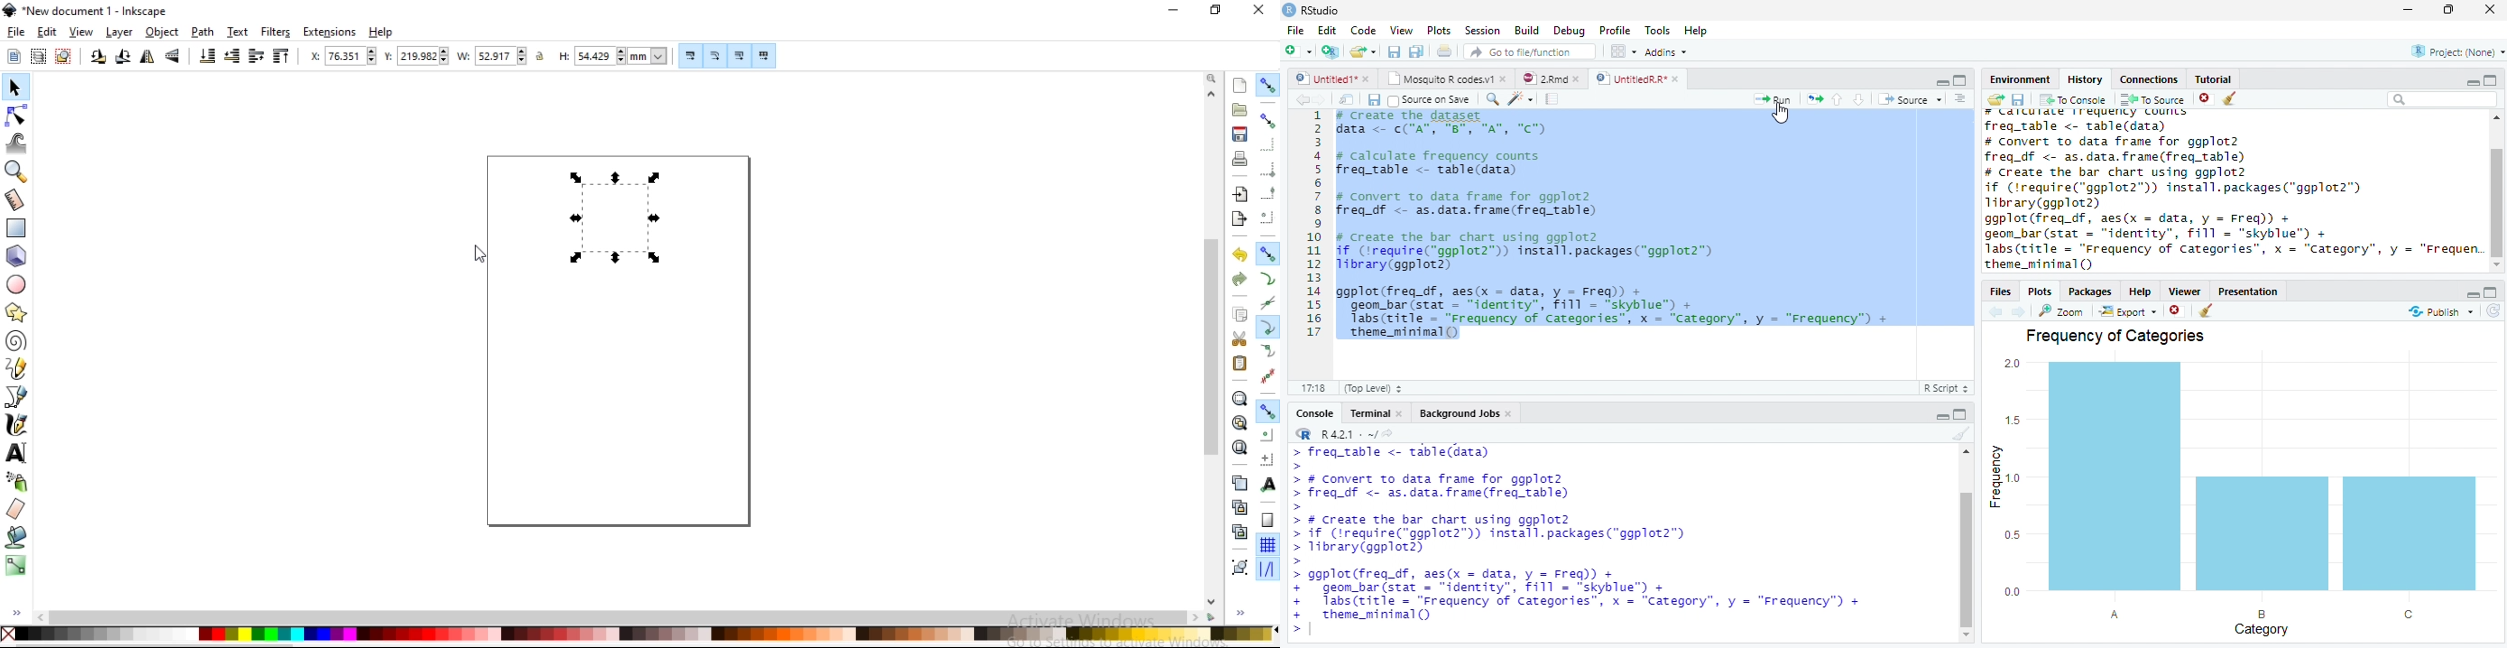 This screenshot has width=2520, height=672. What do you see at coordinates (2248, 291) in the screenshot?
I see `Presentation` at bounding box center [2248, 291].